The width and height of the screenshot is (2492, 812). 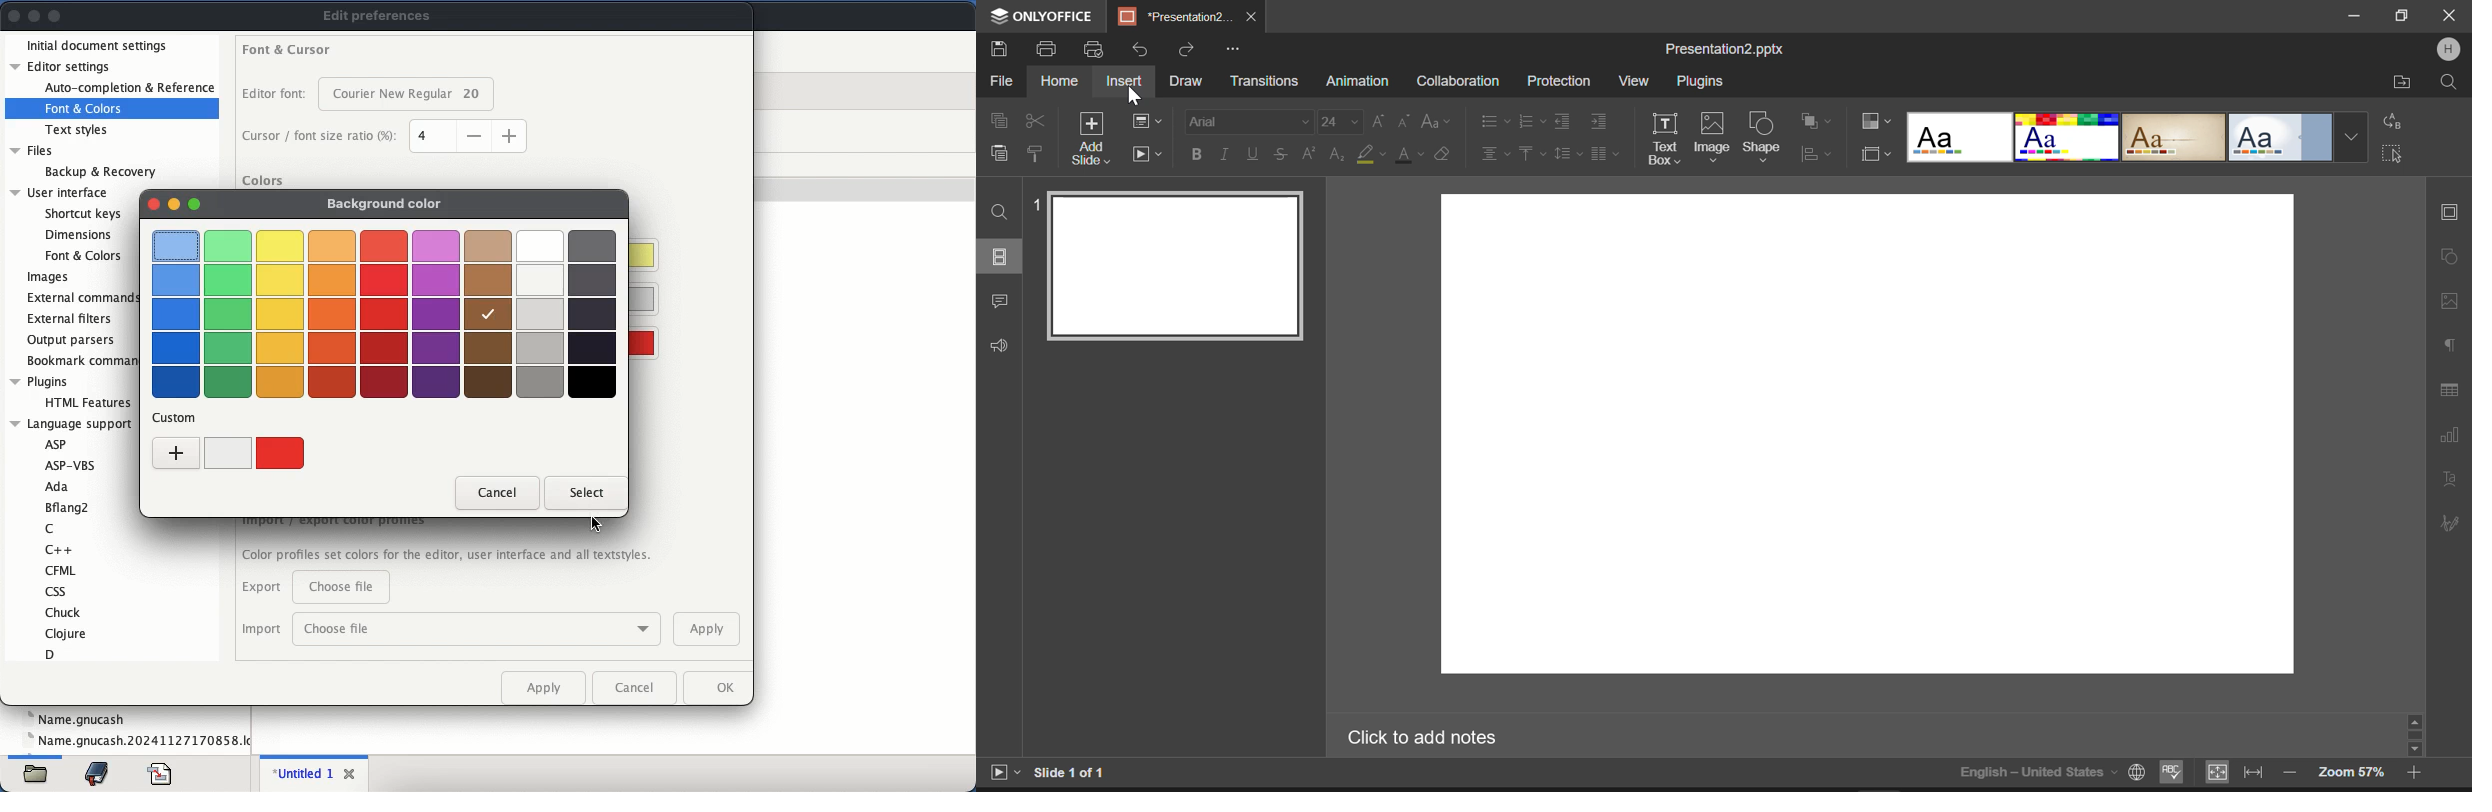 What do you see at coordinates (342, 588) in the screenshot?
I see `choose file` at bounding box center [342, 588].